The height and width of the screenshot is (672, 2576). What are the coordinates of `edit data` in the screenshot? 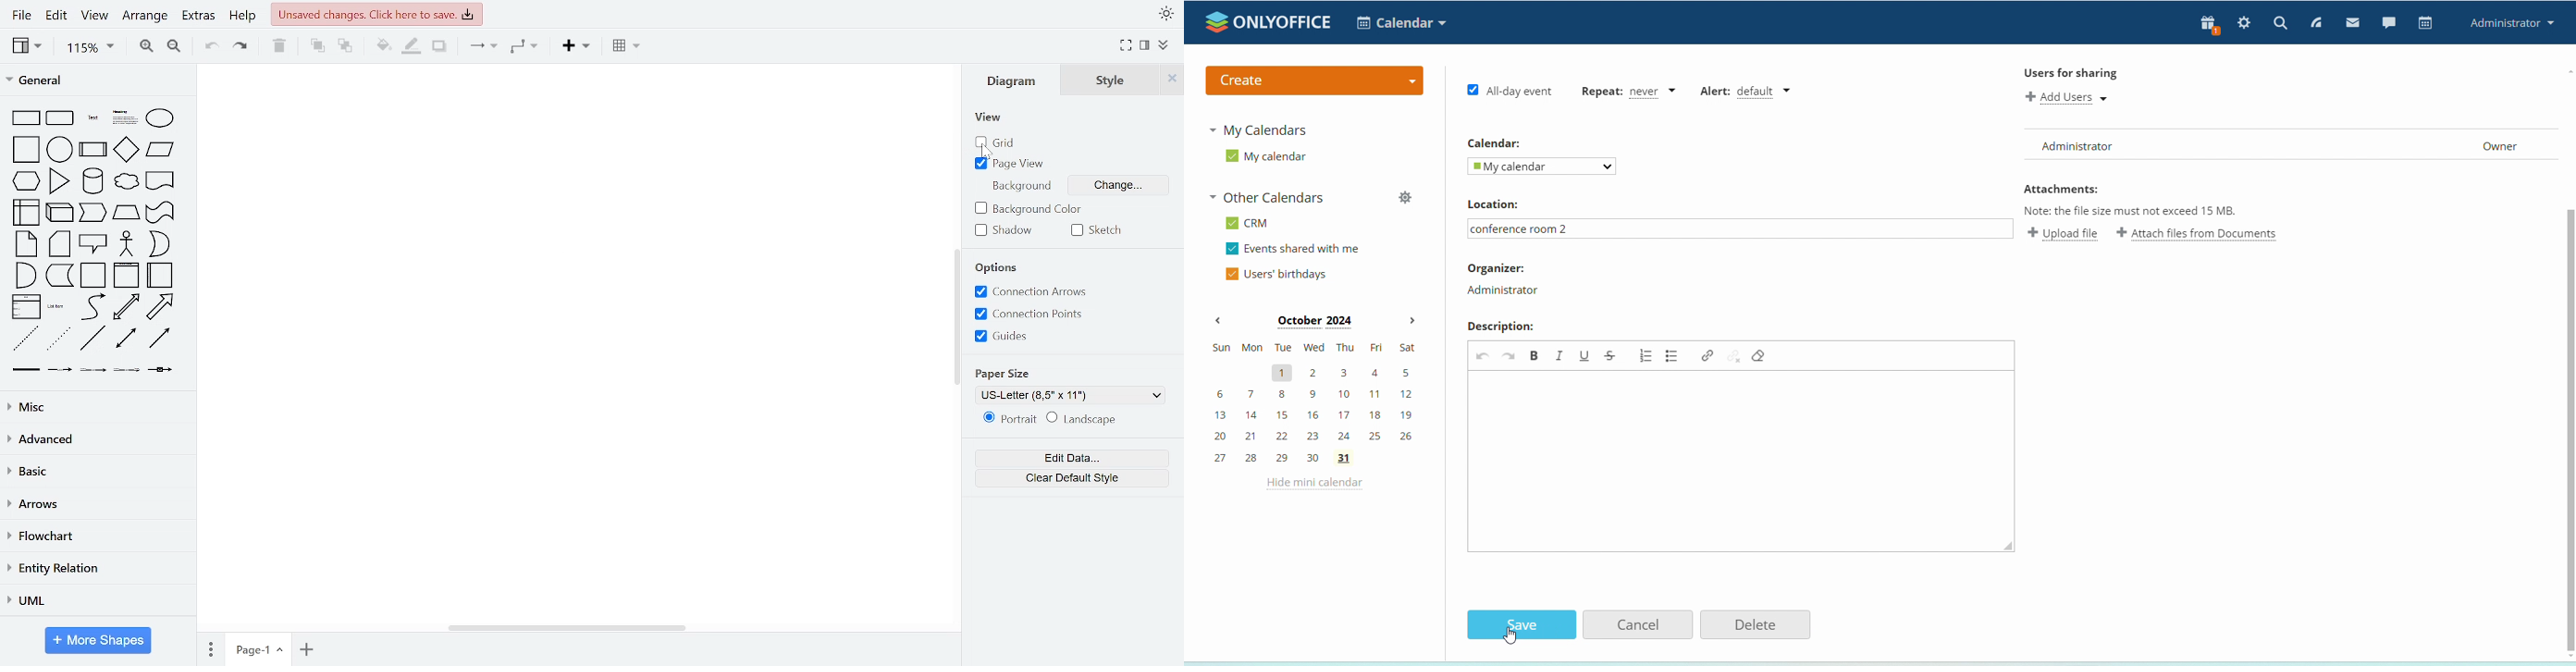 It's located at (1071, 459).